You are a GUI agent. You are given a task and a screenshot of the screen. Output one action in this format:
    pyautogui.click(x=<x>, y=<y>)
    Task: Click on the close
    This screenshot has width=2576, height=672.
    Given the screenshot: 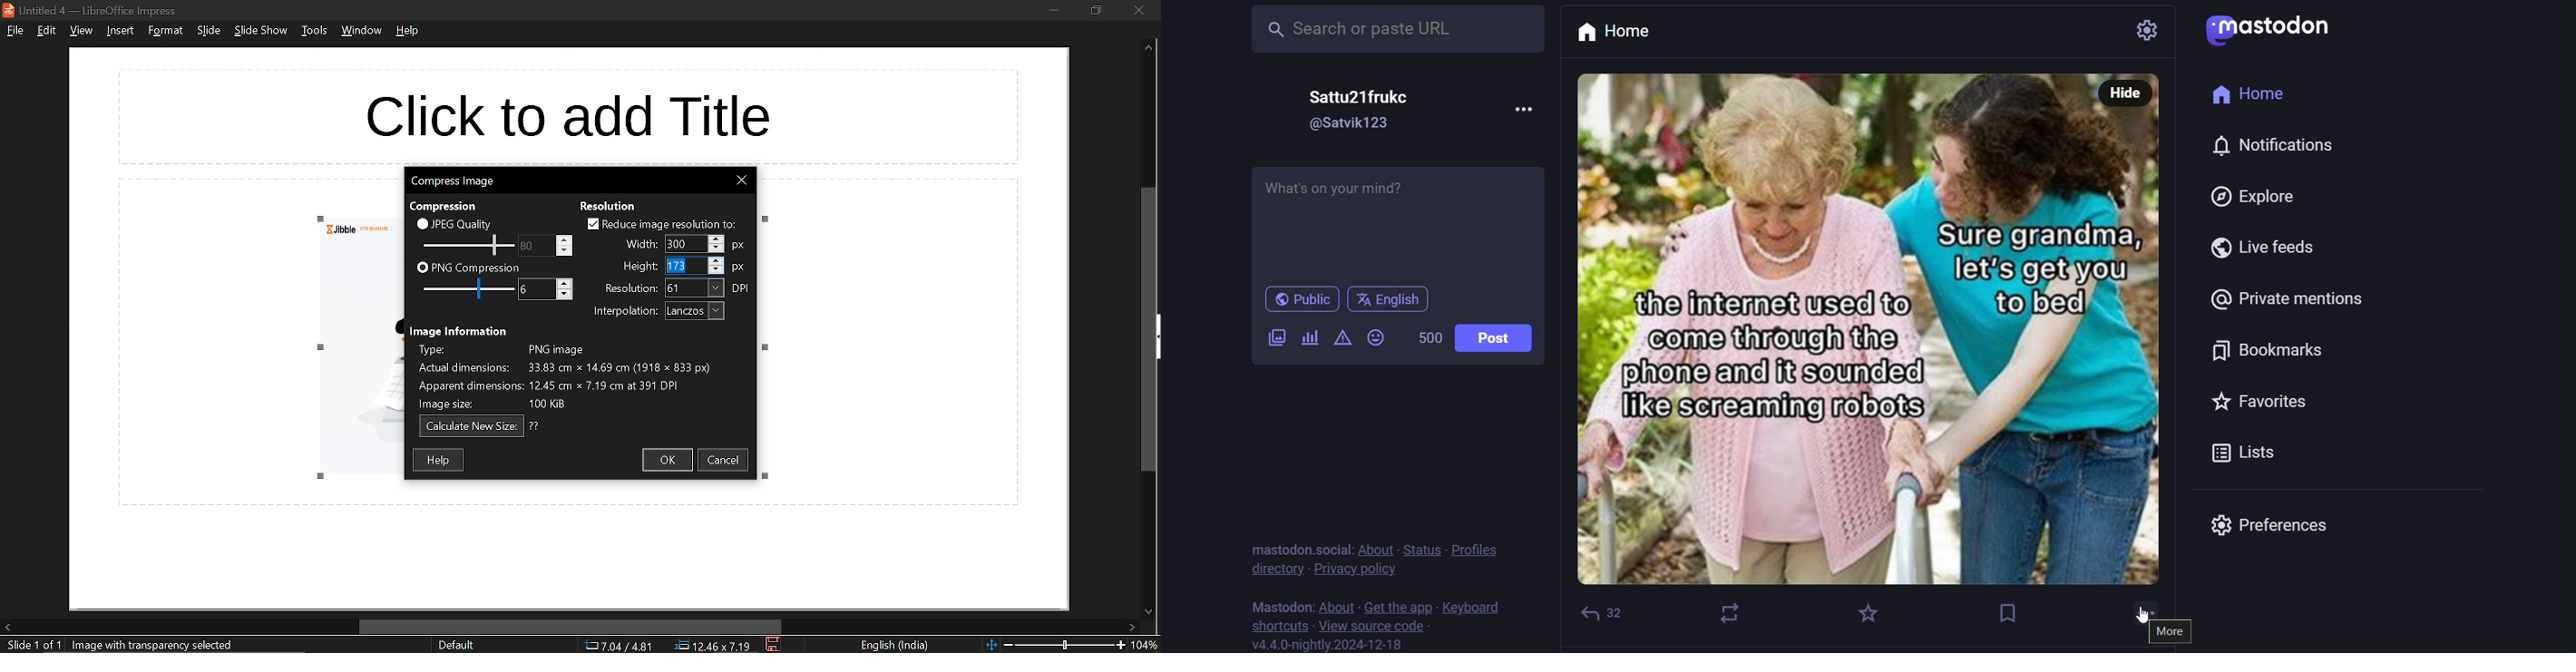 What is the action you would take?
    pyautogui.click(x=1140, y=10)
    